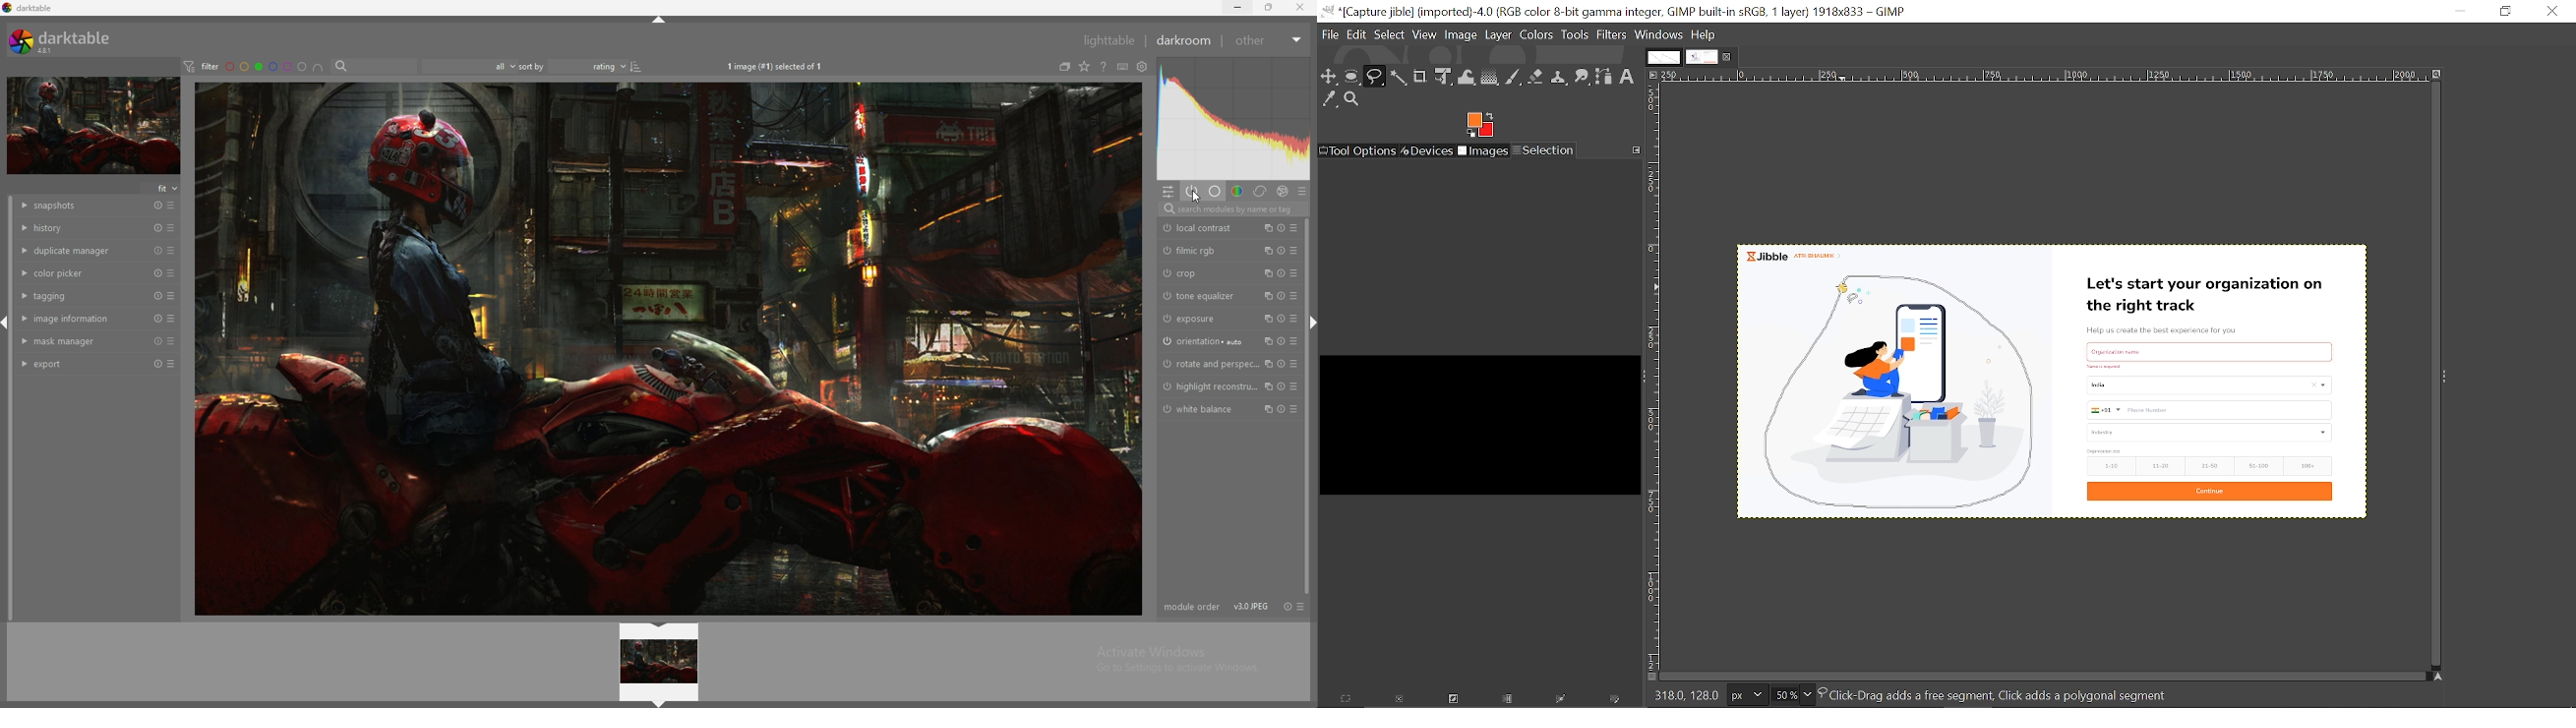  I want to click on presets, so click(1296, 318).